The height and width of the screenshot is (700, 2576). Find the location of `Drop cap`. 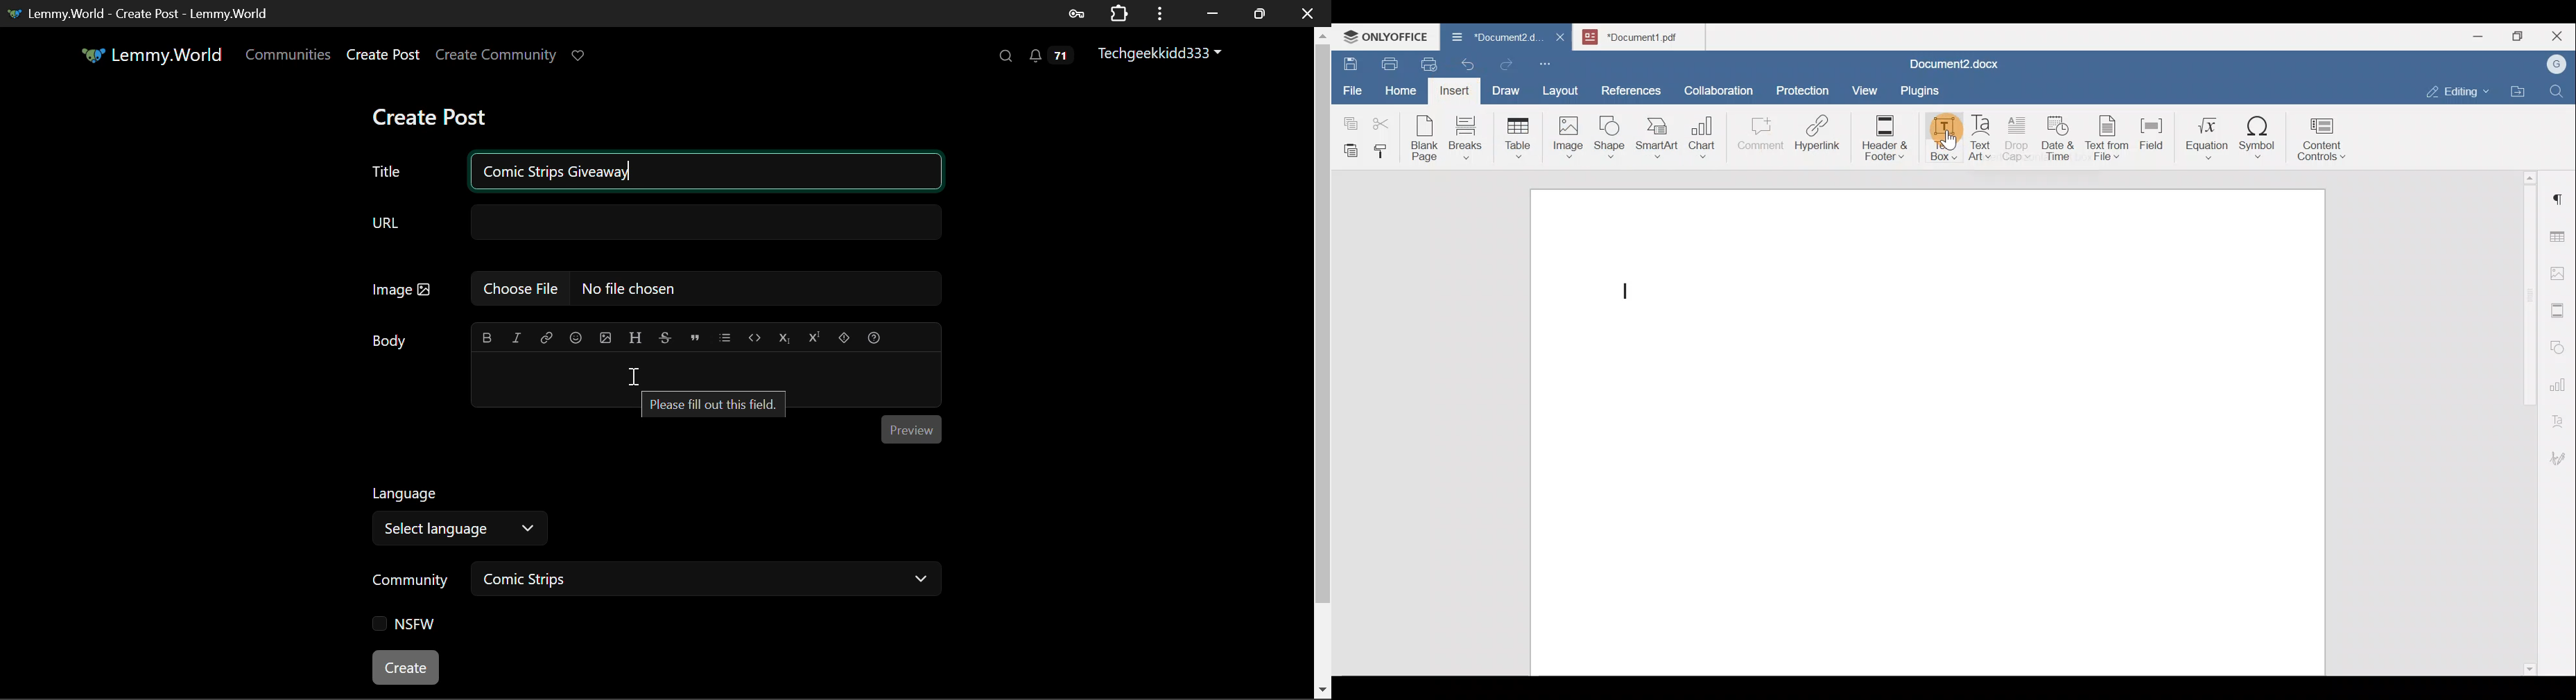

Drop cap is located at coordinates (2019, 137).